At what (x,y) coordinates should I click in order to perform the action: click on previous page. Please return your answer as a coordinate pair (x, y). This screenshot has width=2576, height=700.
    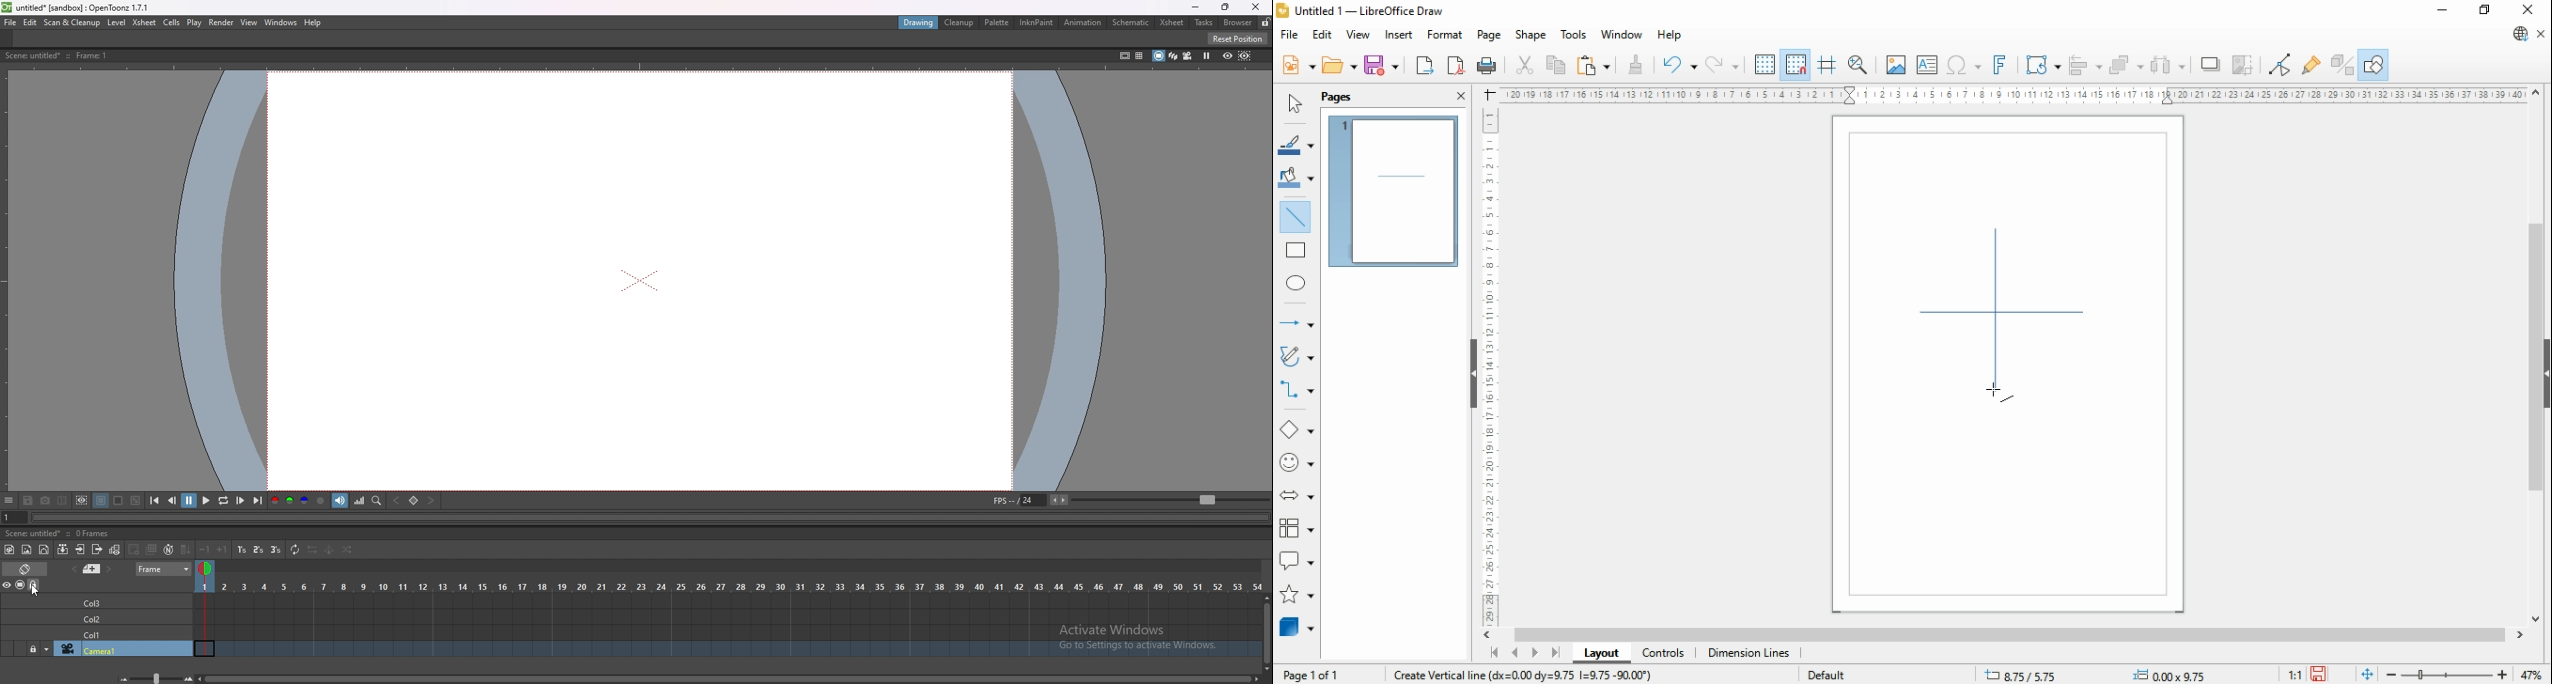
    Looking at the image, I should click on (1514, 653).